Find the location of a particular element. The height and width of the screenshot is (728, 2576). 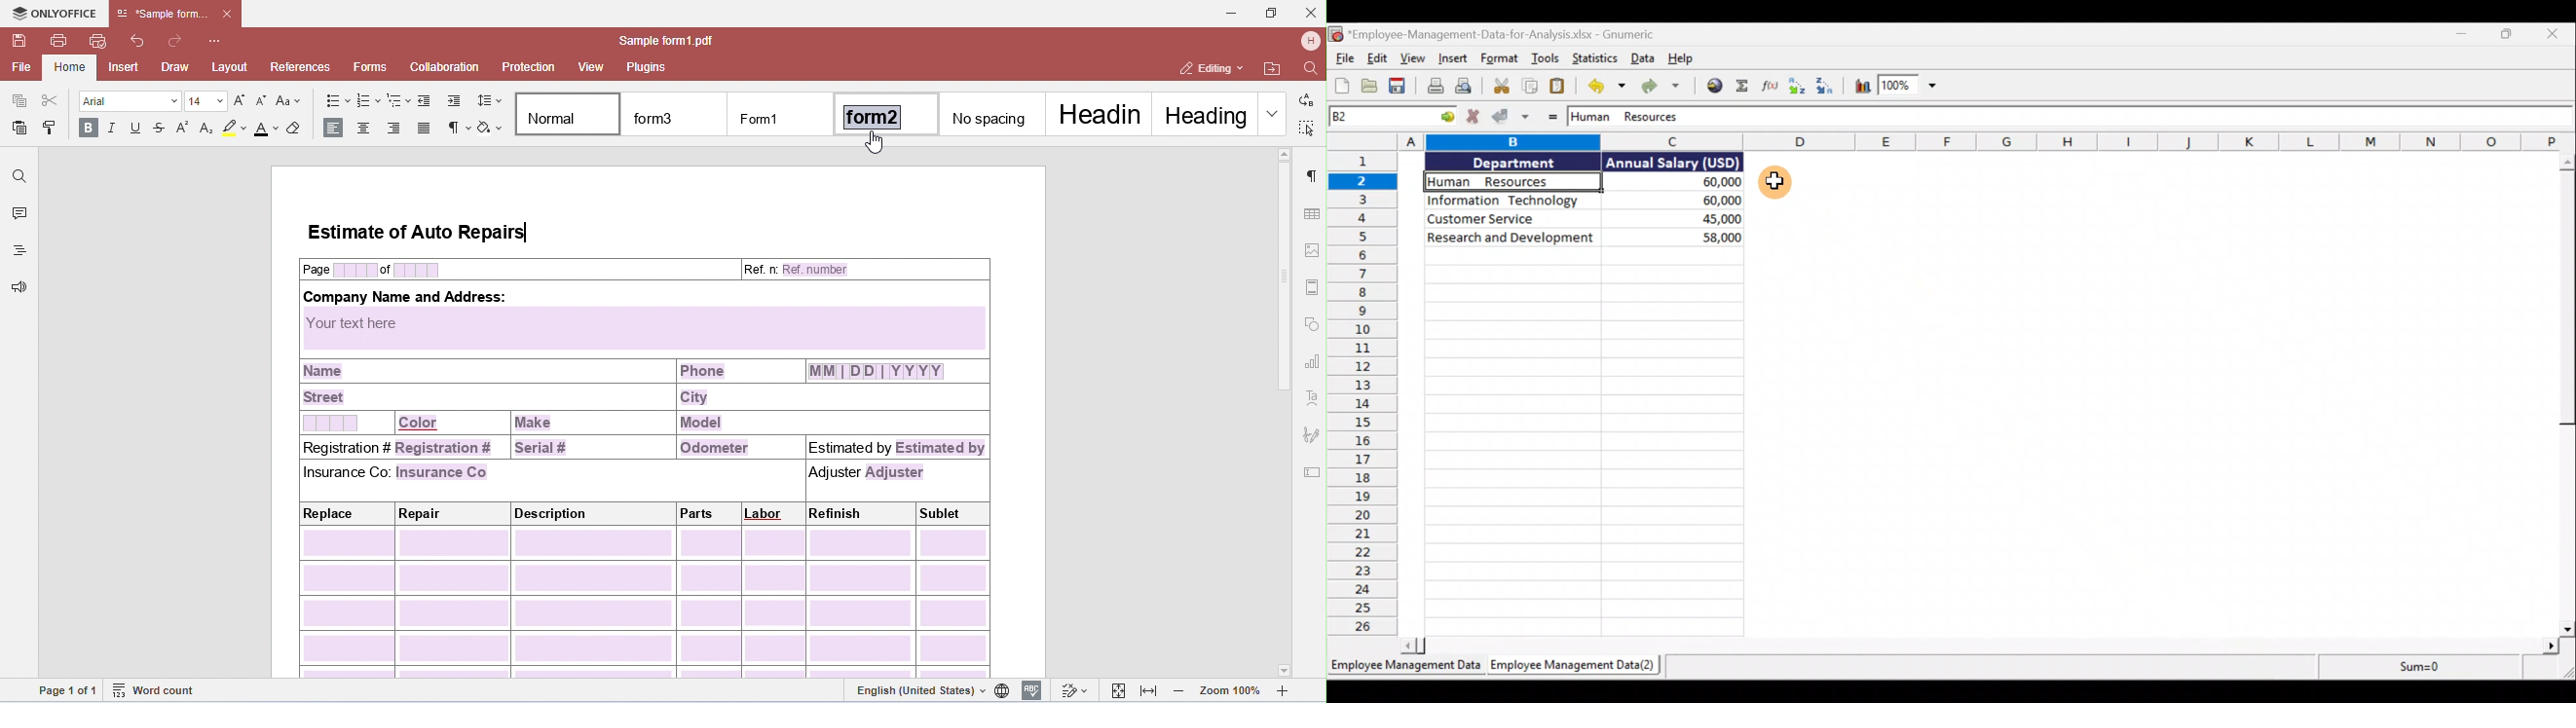

Data is located at coordinates (1581, 201).